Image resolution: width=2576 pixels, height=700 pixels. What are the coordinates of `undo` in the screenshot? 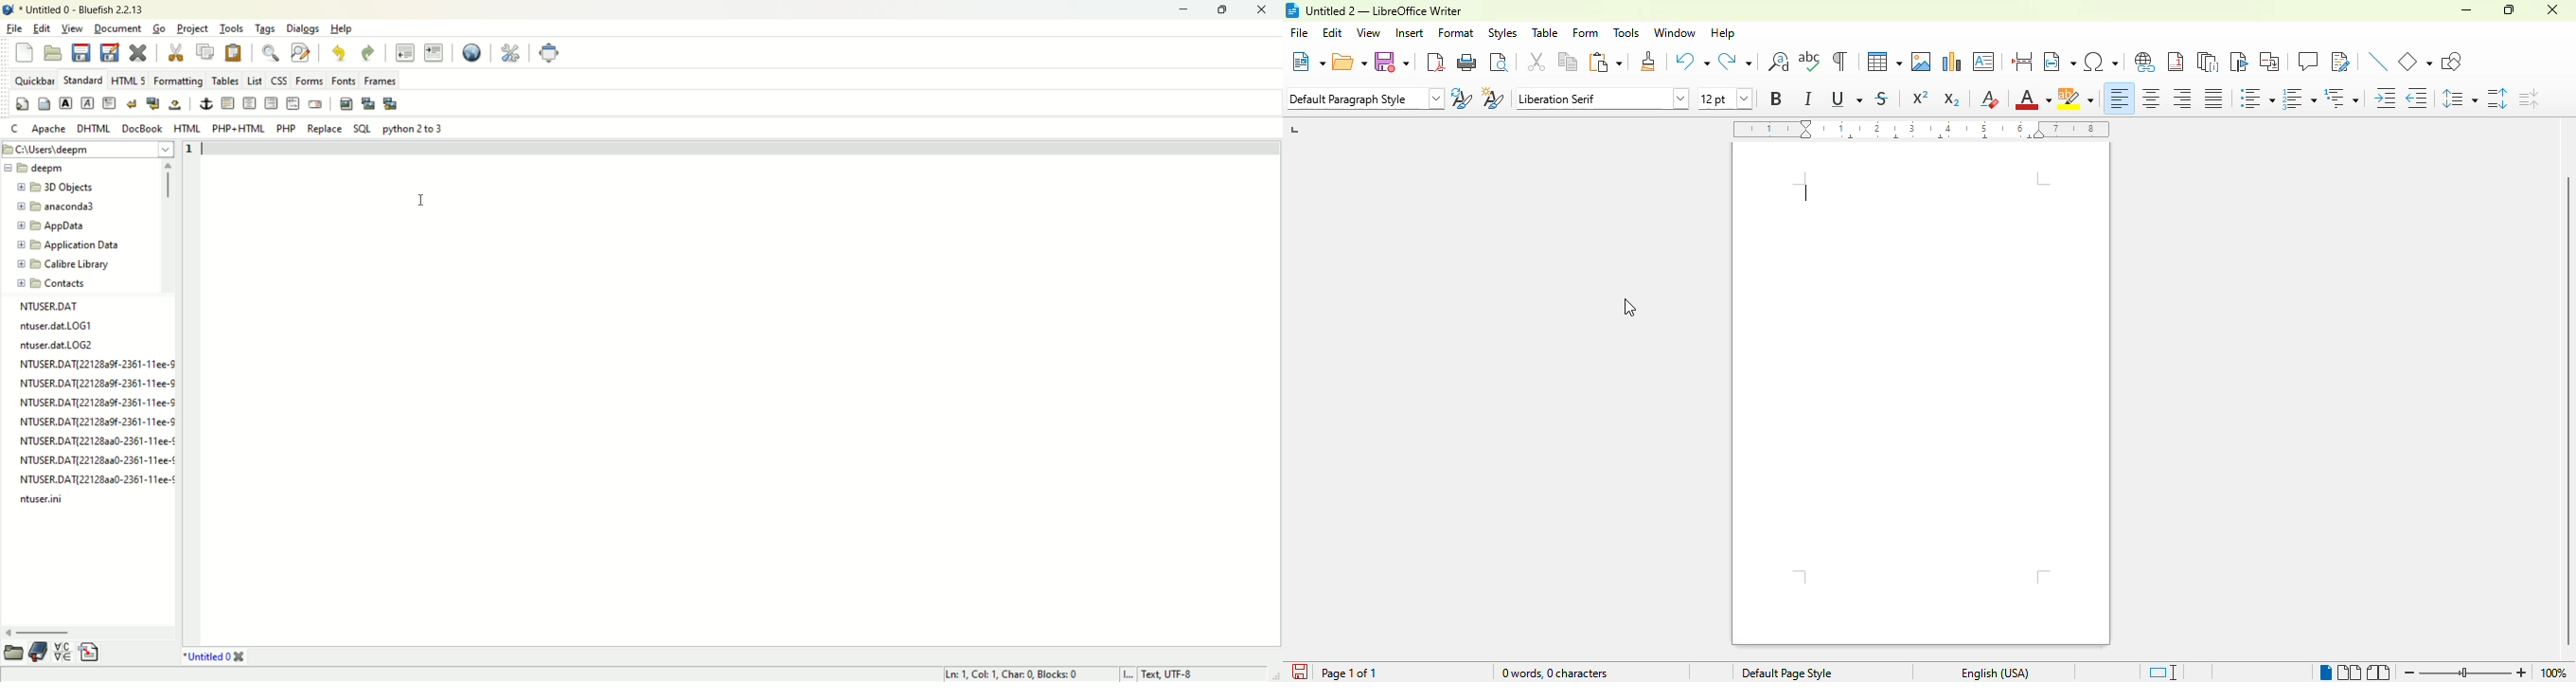 It's located at (340, 53).